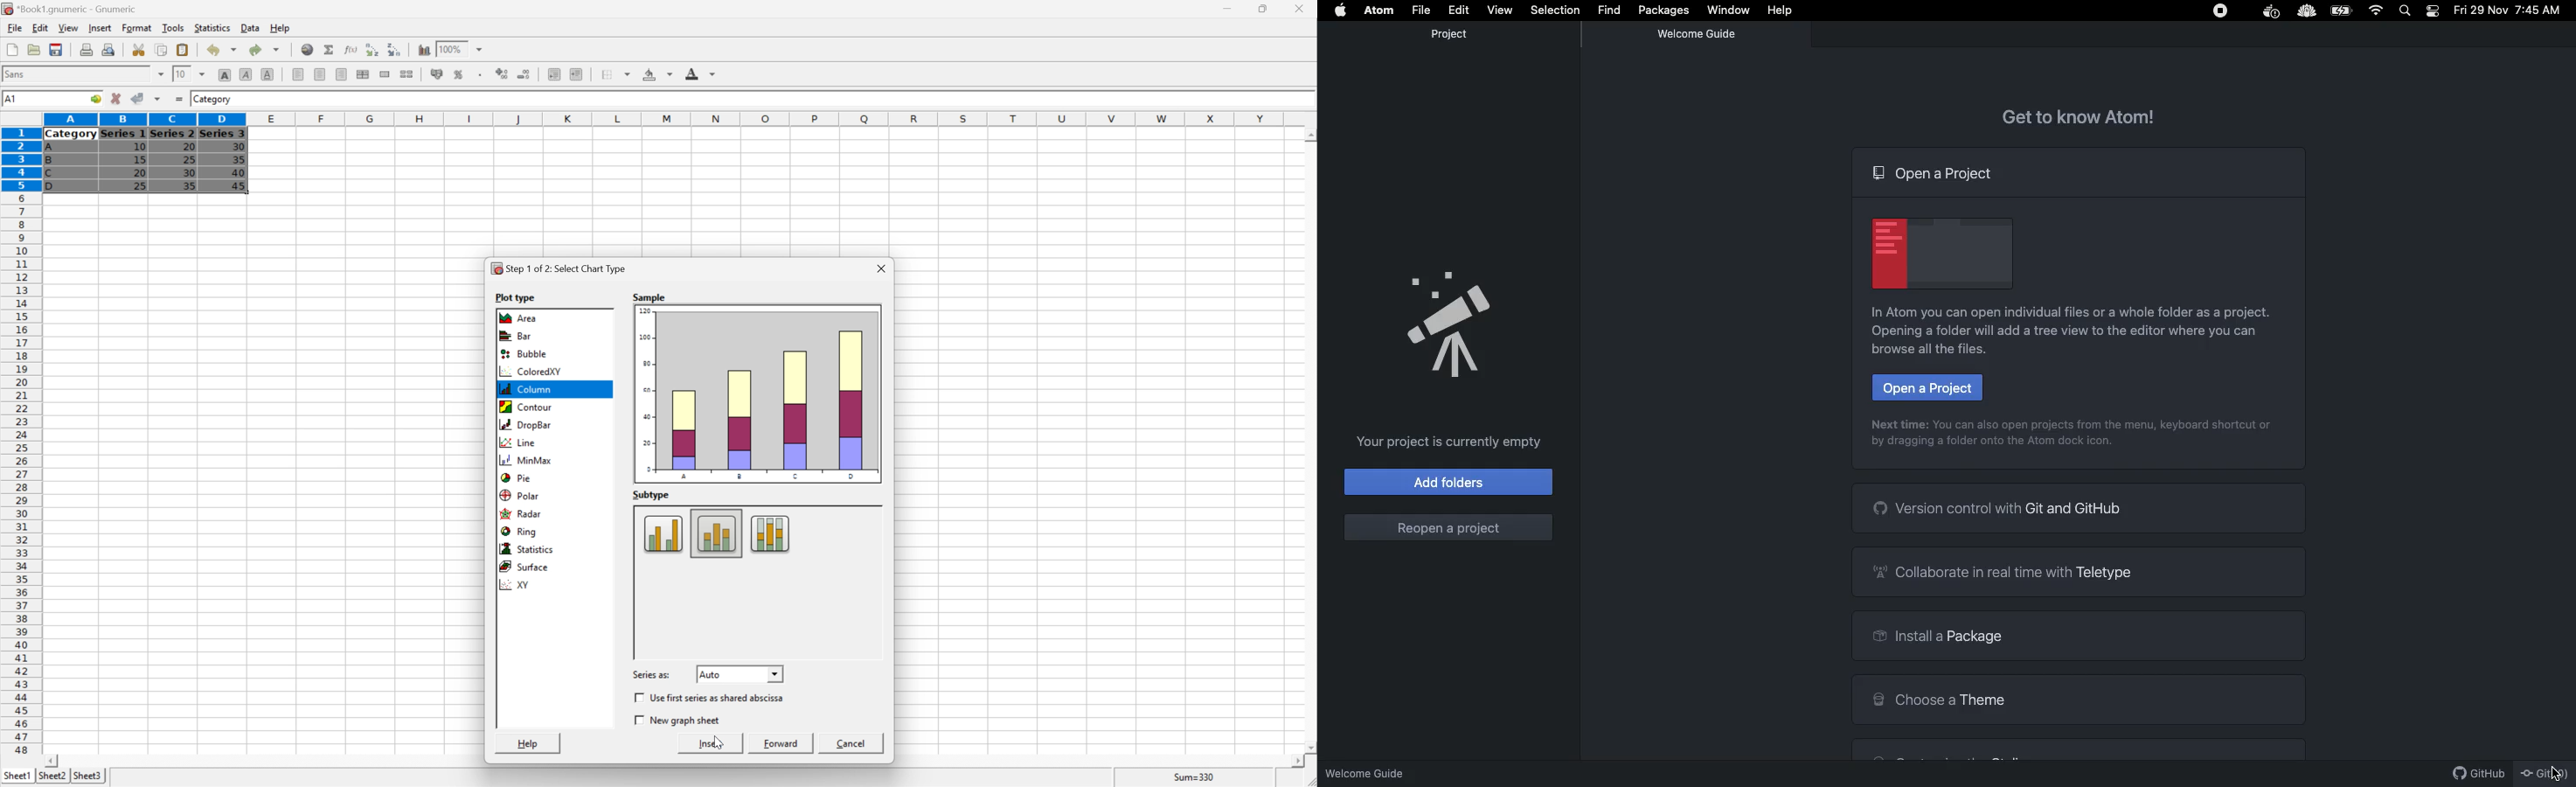  What do you see at coordinates (331, 49) in the screenshot?
I see `Sum in current cell` at bounding box center [331, 49].